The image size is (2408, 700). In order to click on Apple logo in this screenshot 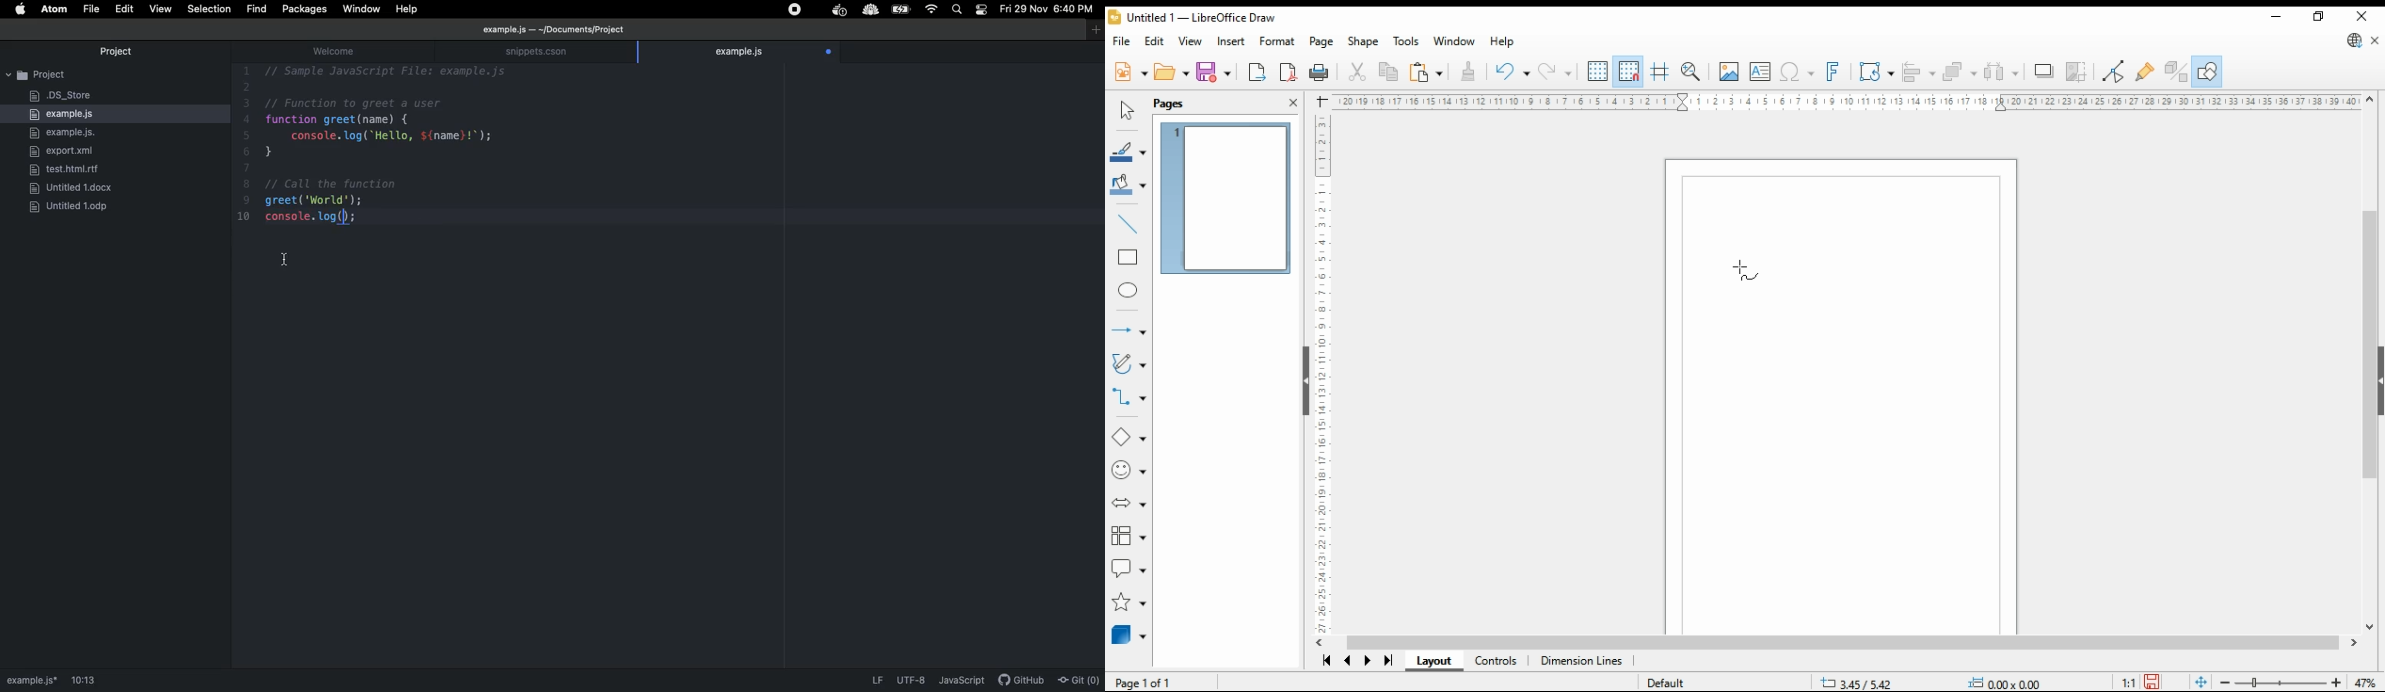, I will do `click(22, 9)`.